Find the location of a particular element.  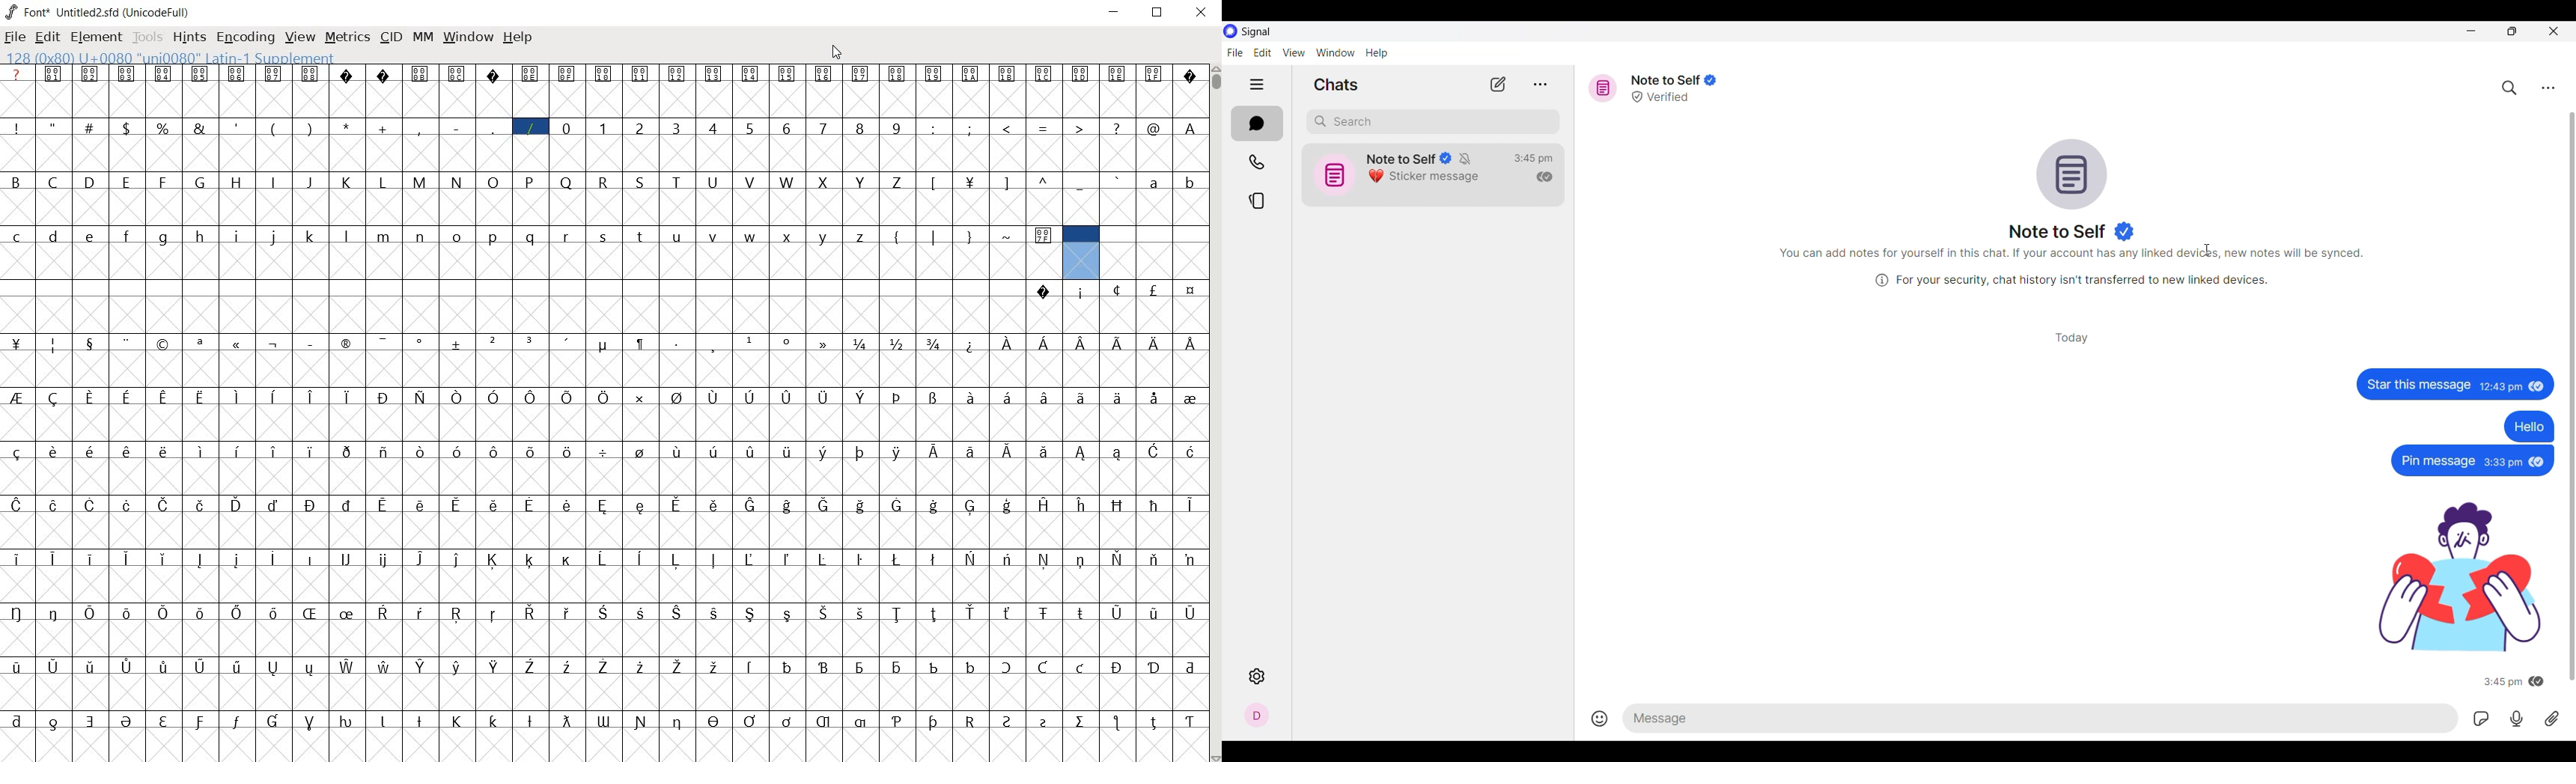

Search chat is located at coordinates (2510, 87).